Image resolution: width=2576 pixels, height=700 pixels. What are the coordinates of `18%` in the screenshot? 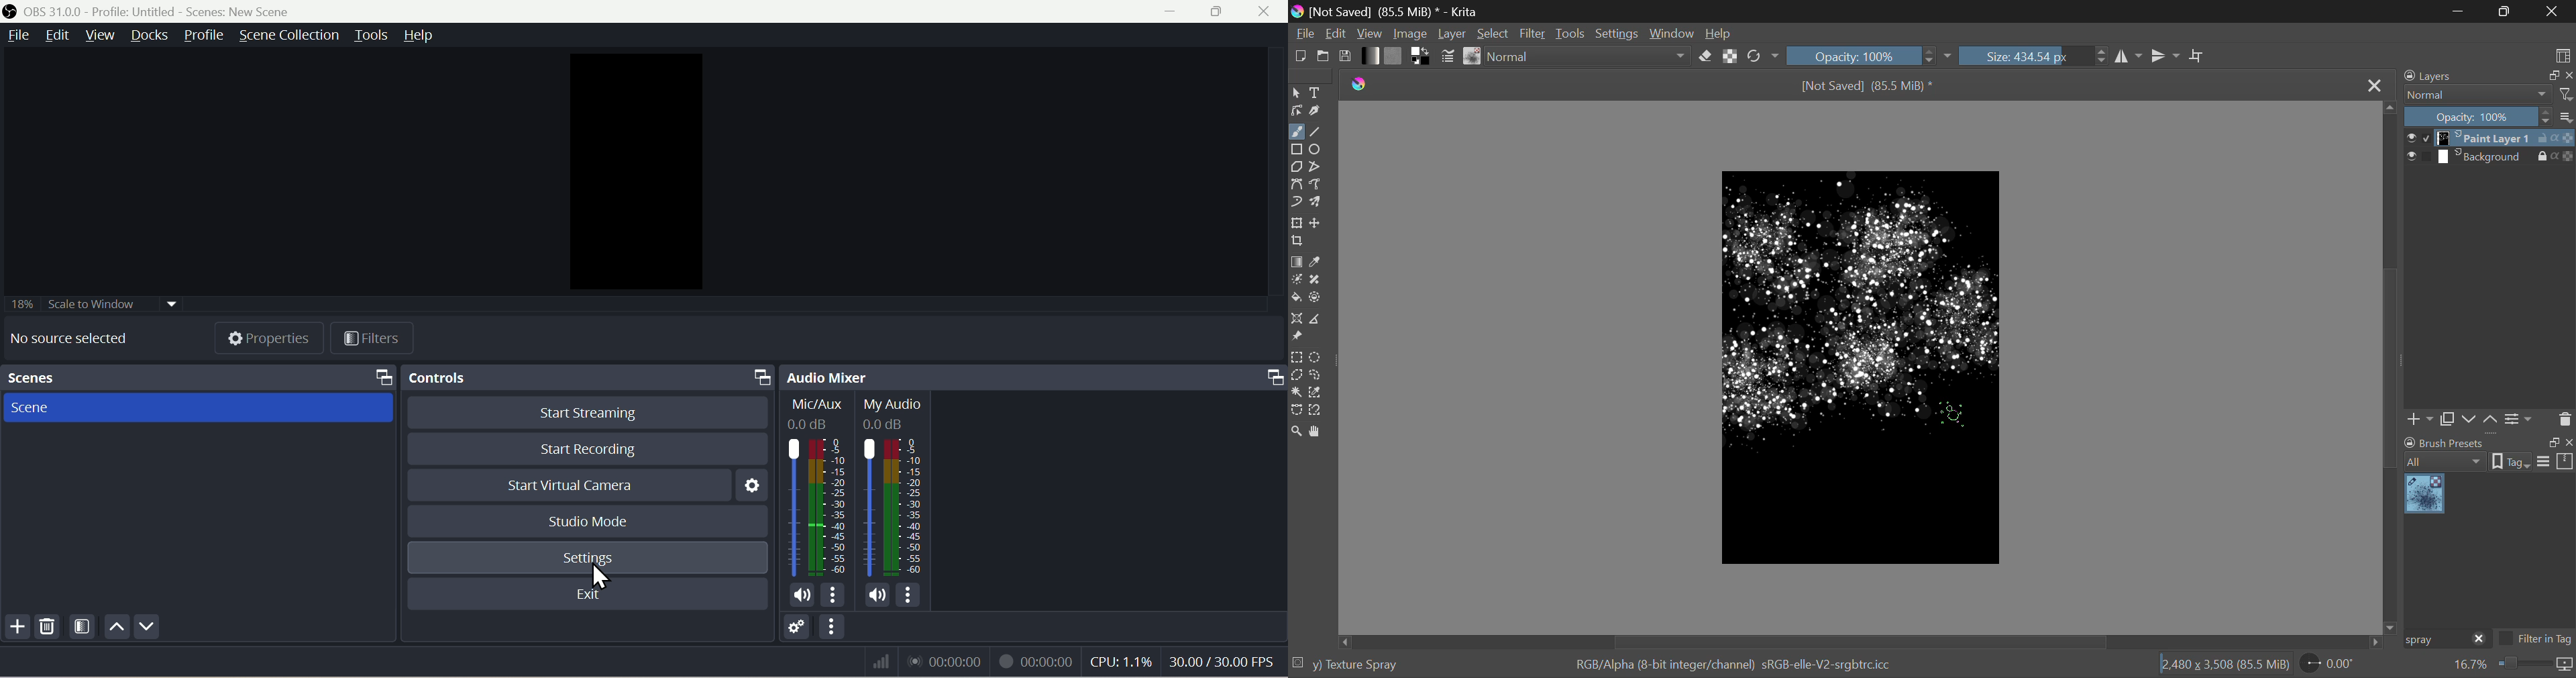 It's located at (21, 303).